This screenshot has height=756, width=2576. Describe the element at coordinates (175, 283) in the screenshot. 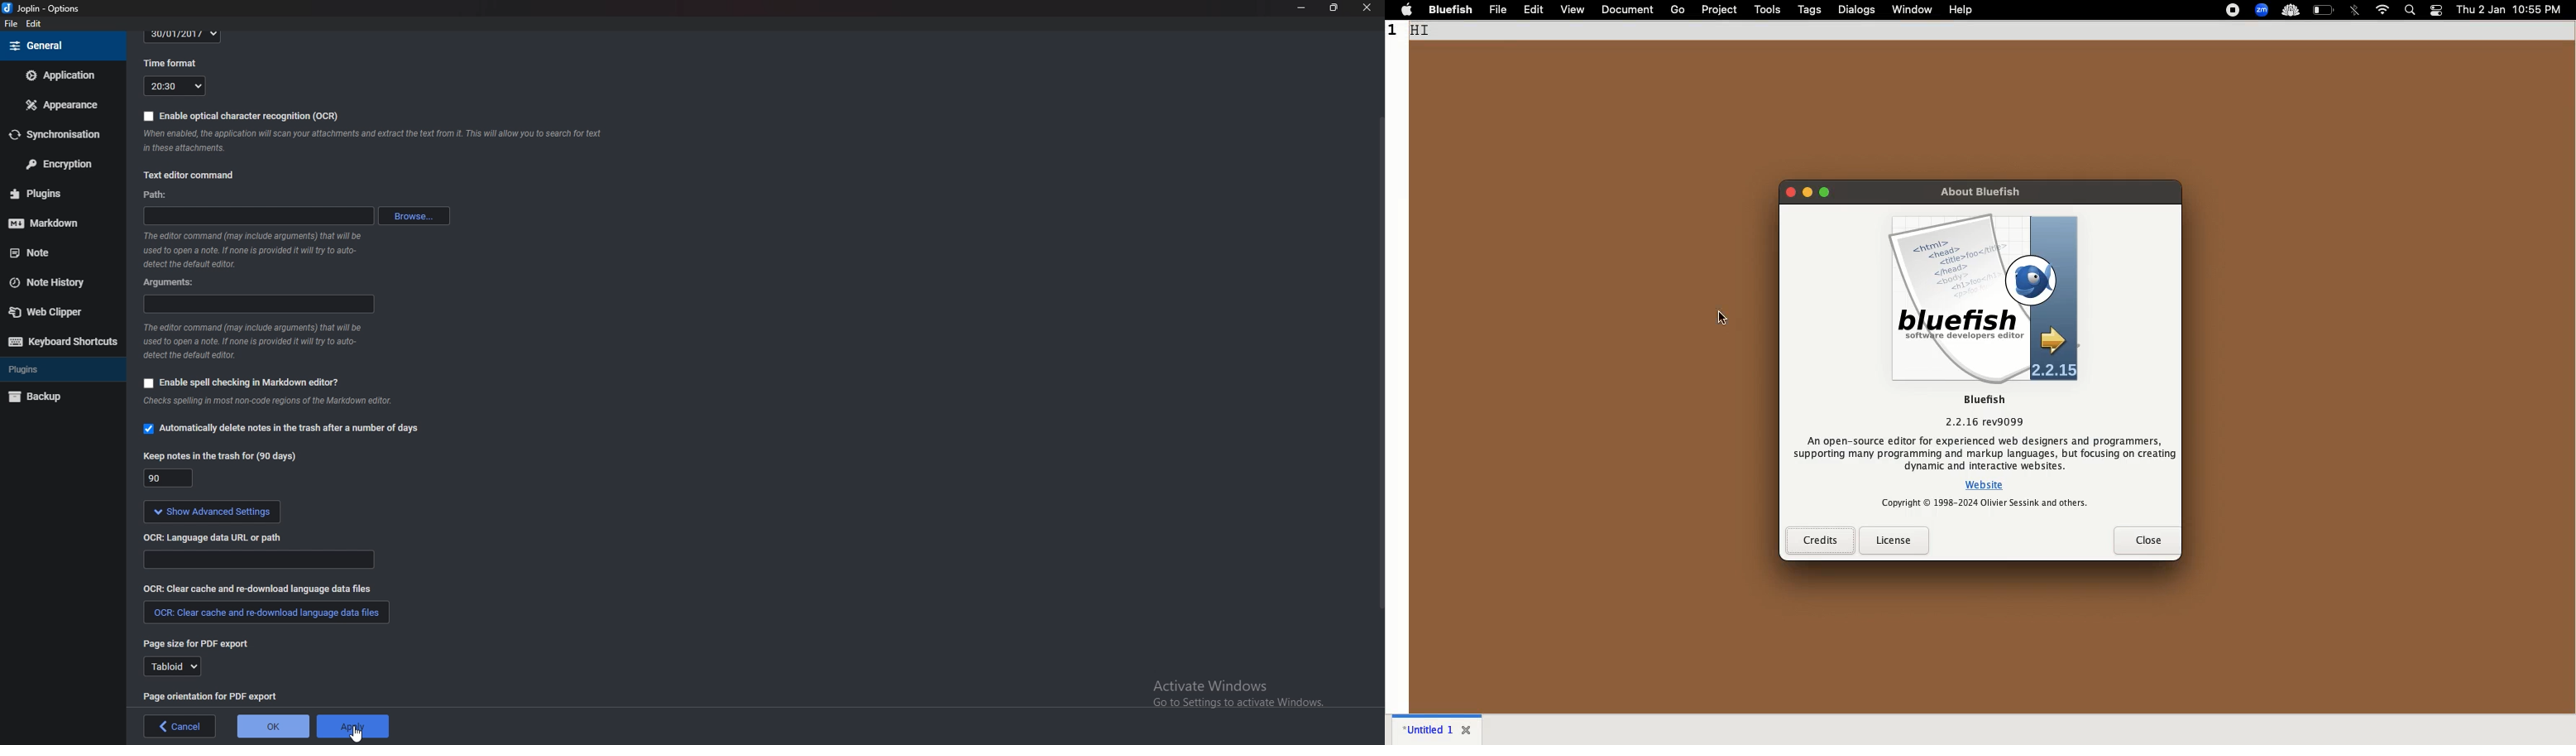

I see `Arguments` at that location.